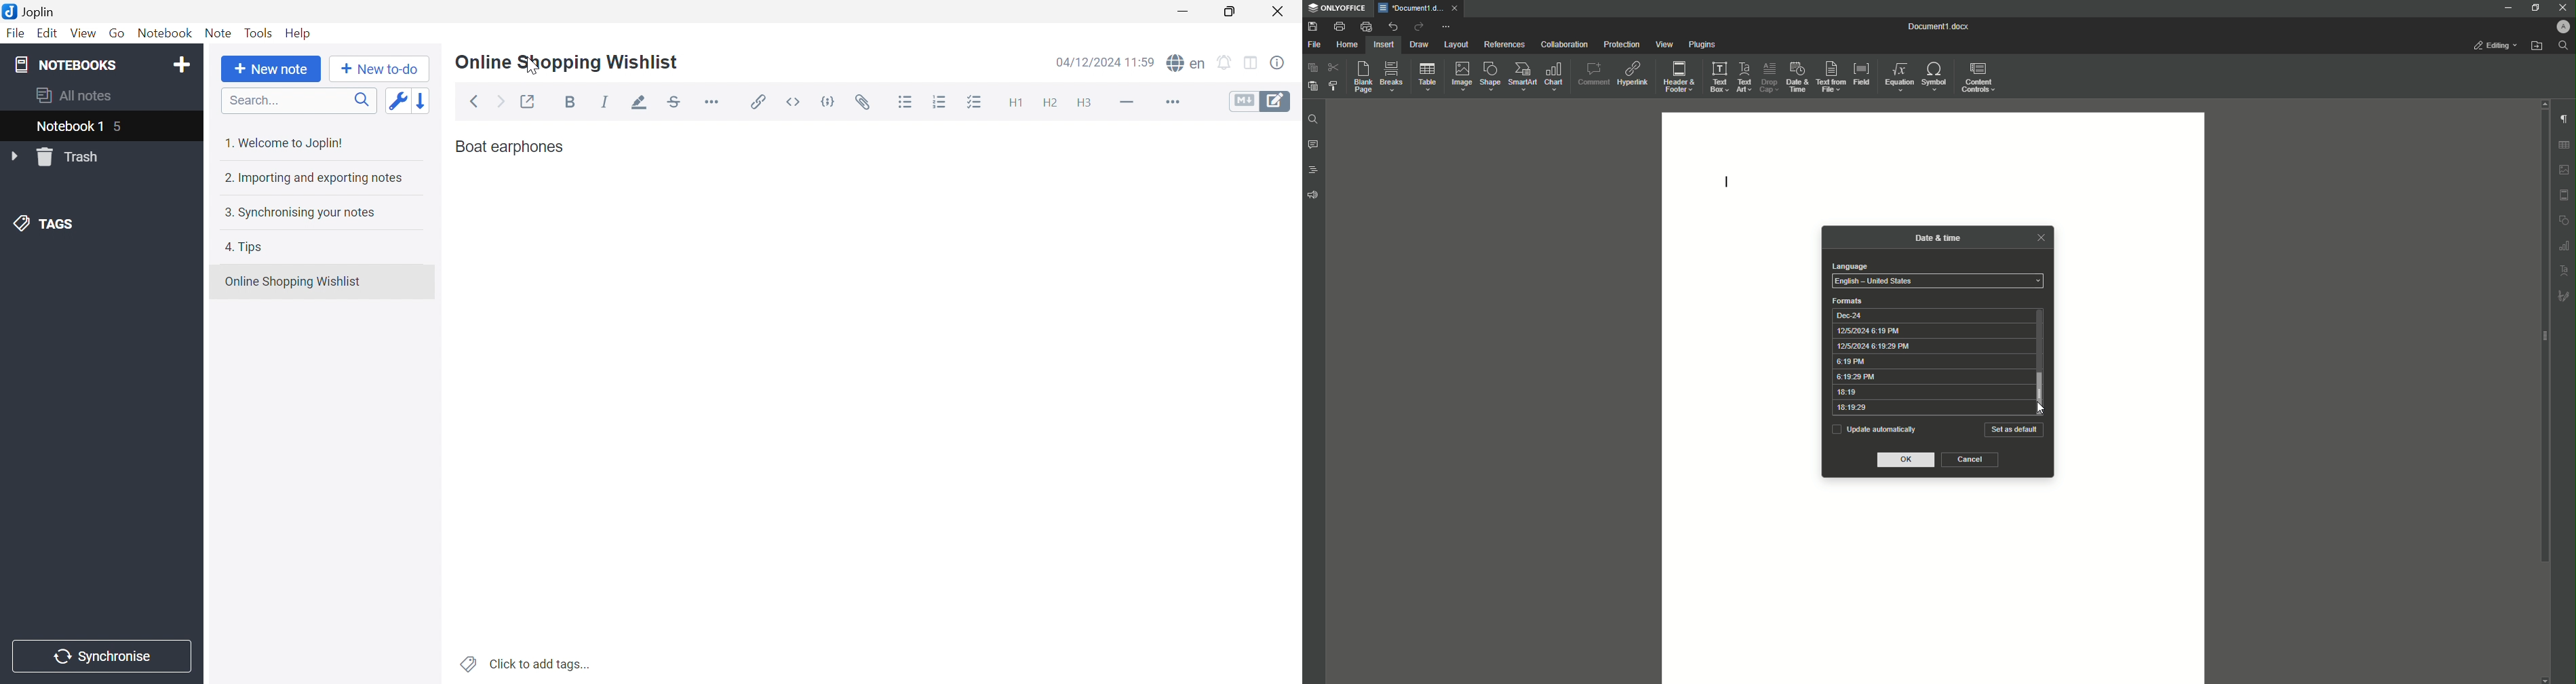  What do you see at coordinates (759, 100) in the screenshot?
I see `Insert / edit link` at bounding box center [759, 100].